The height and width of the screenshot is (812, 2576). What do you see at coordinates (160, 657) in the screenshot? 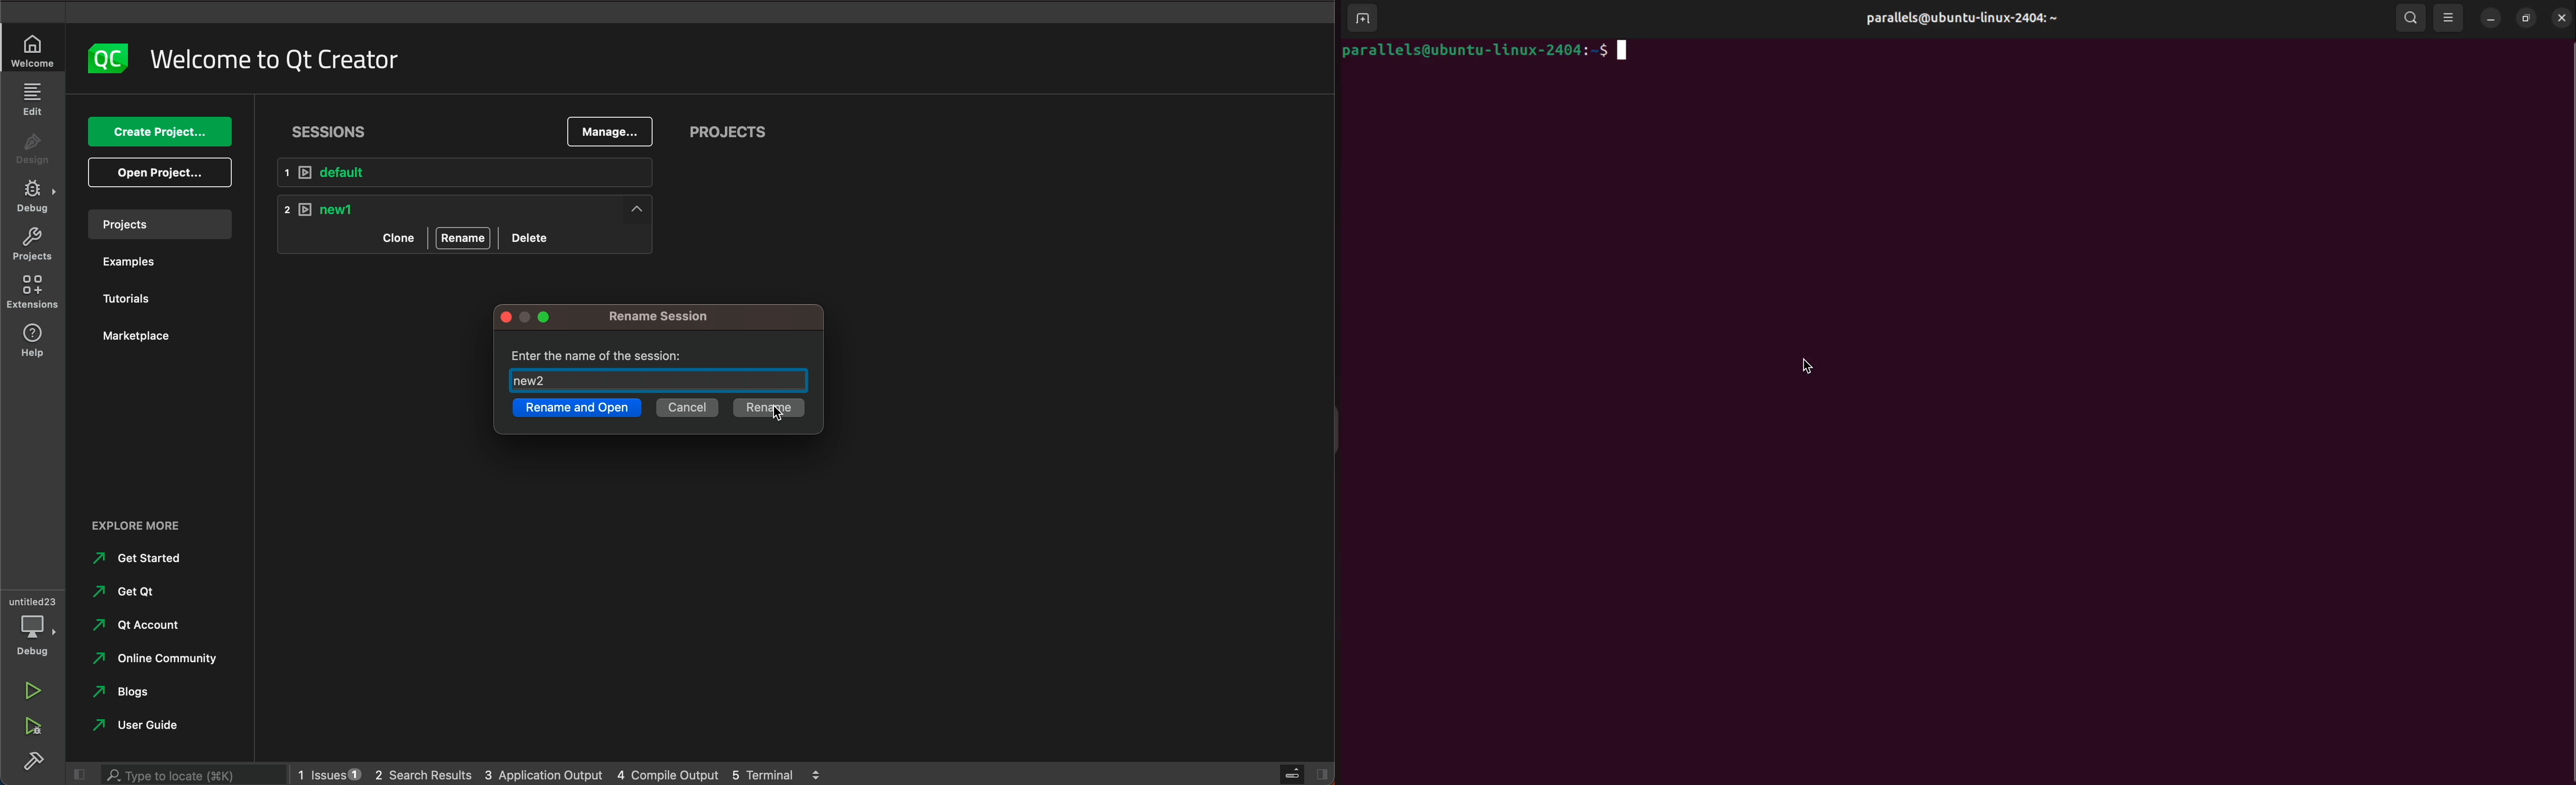
I see `online` at bounding box center [160, 657].